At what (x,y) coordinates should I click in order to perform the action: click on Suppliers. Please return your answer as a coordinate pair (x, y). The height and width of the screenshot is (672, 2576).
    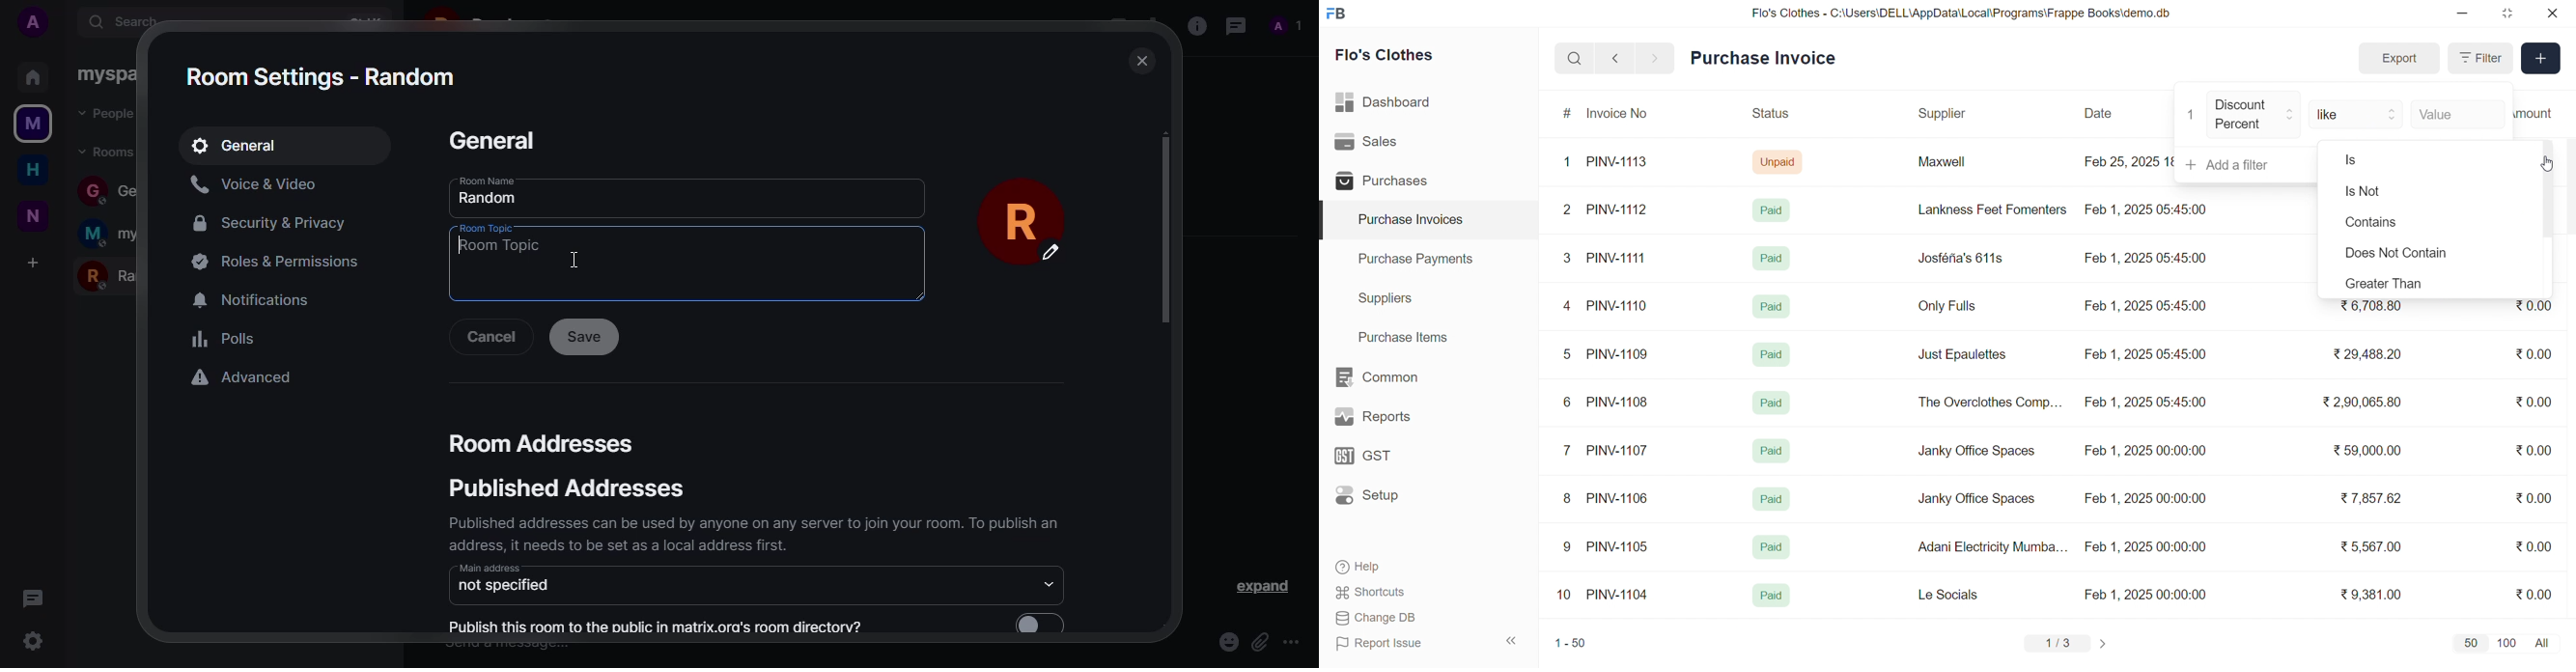
    Looking at the image, I should click on (1388, 298).